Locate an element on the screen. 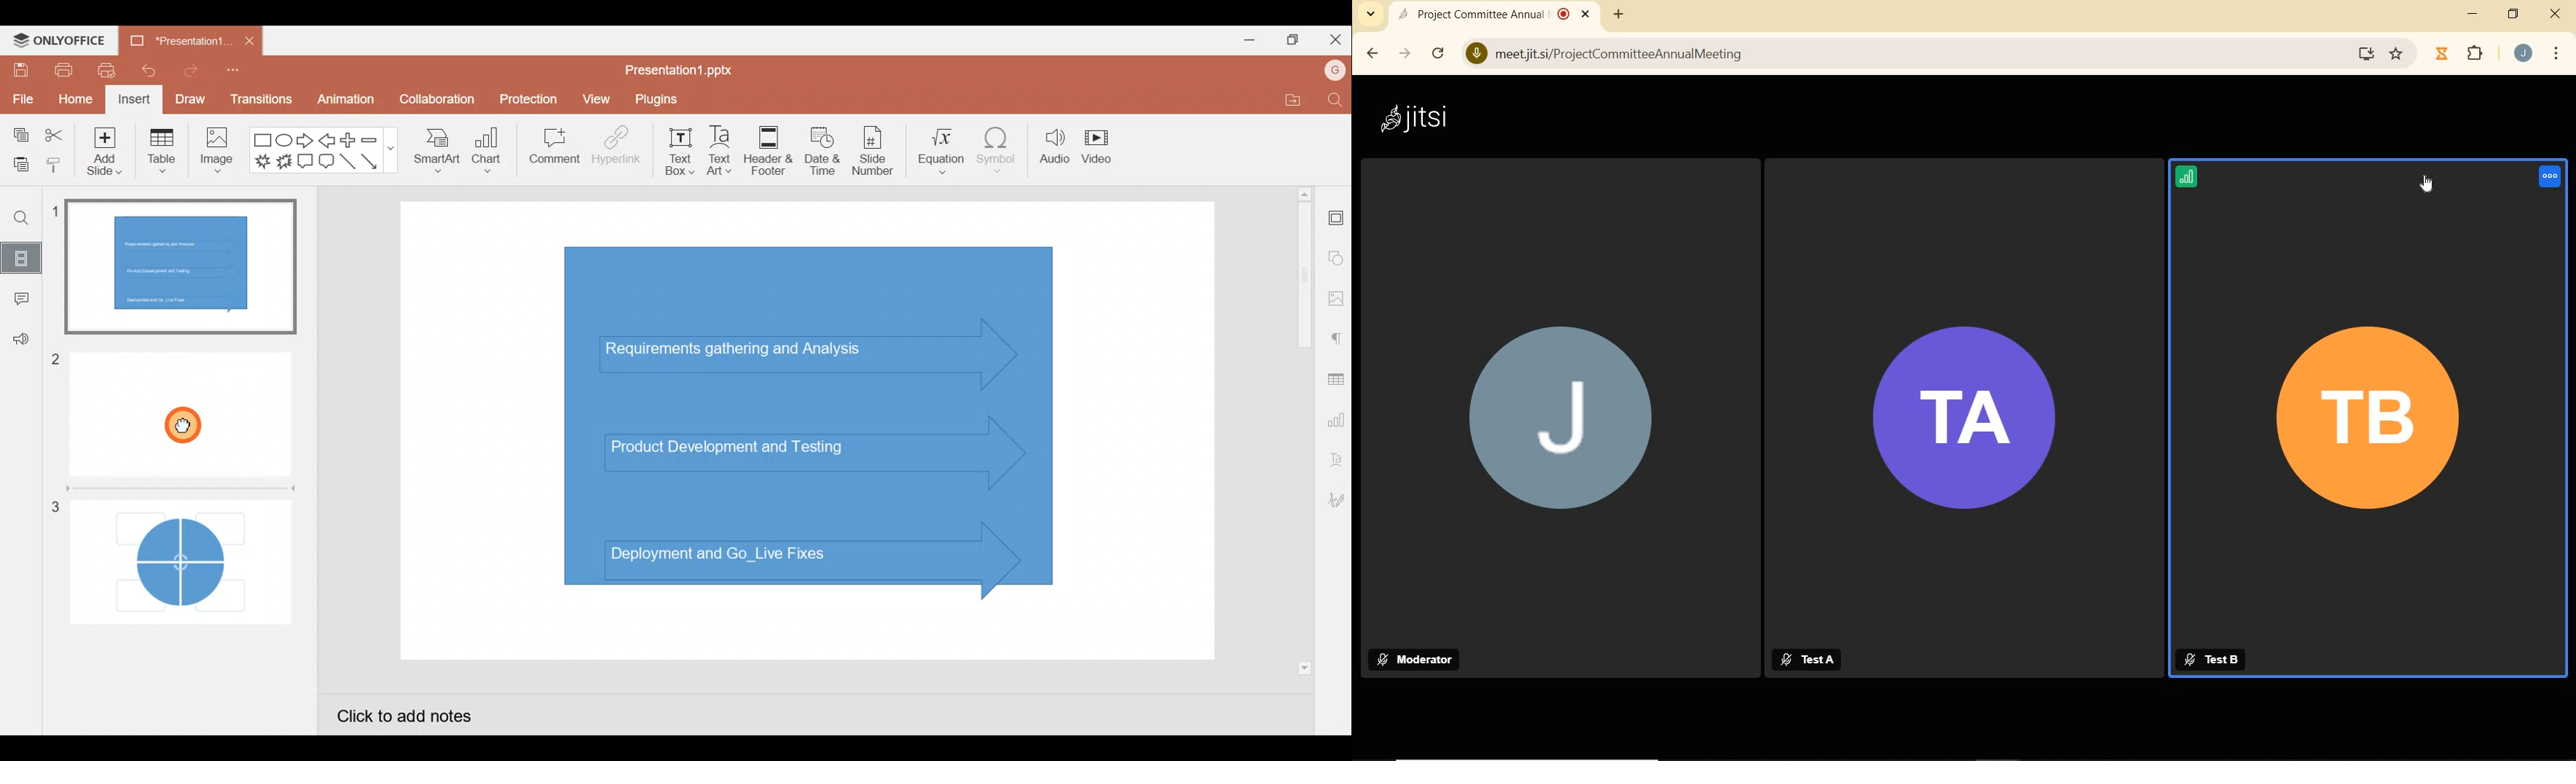  Customize quick access toolbar is located at coordinates (232, 73).